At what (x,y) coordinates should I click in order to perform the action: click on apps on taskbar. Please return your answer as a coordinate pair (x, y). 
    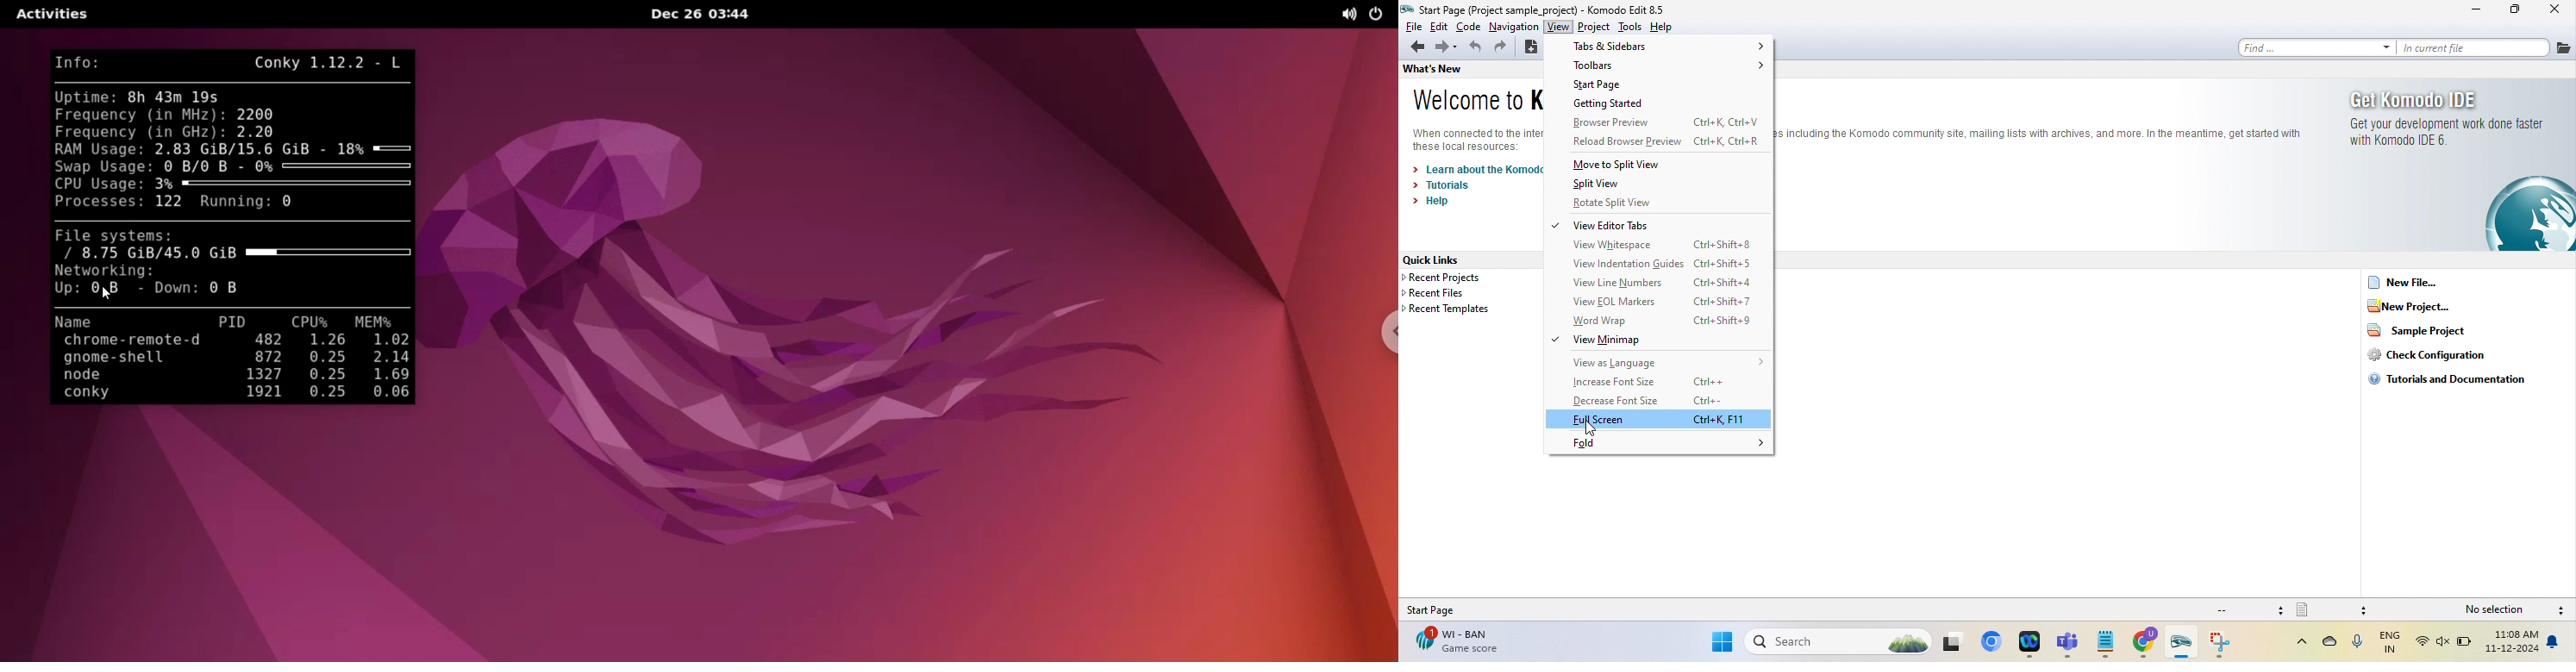
    Looking at the image, I should click on (2185, 645).